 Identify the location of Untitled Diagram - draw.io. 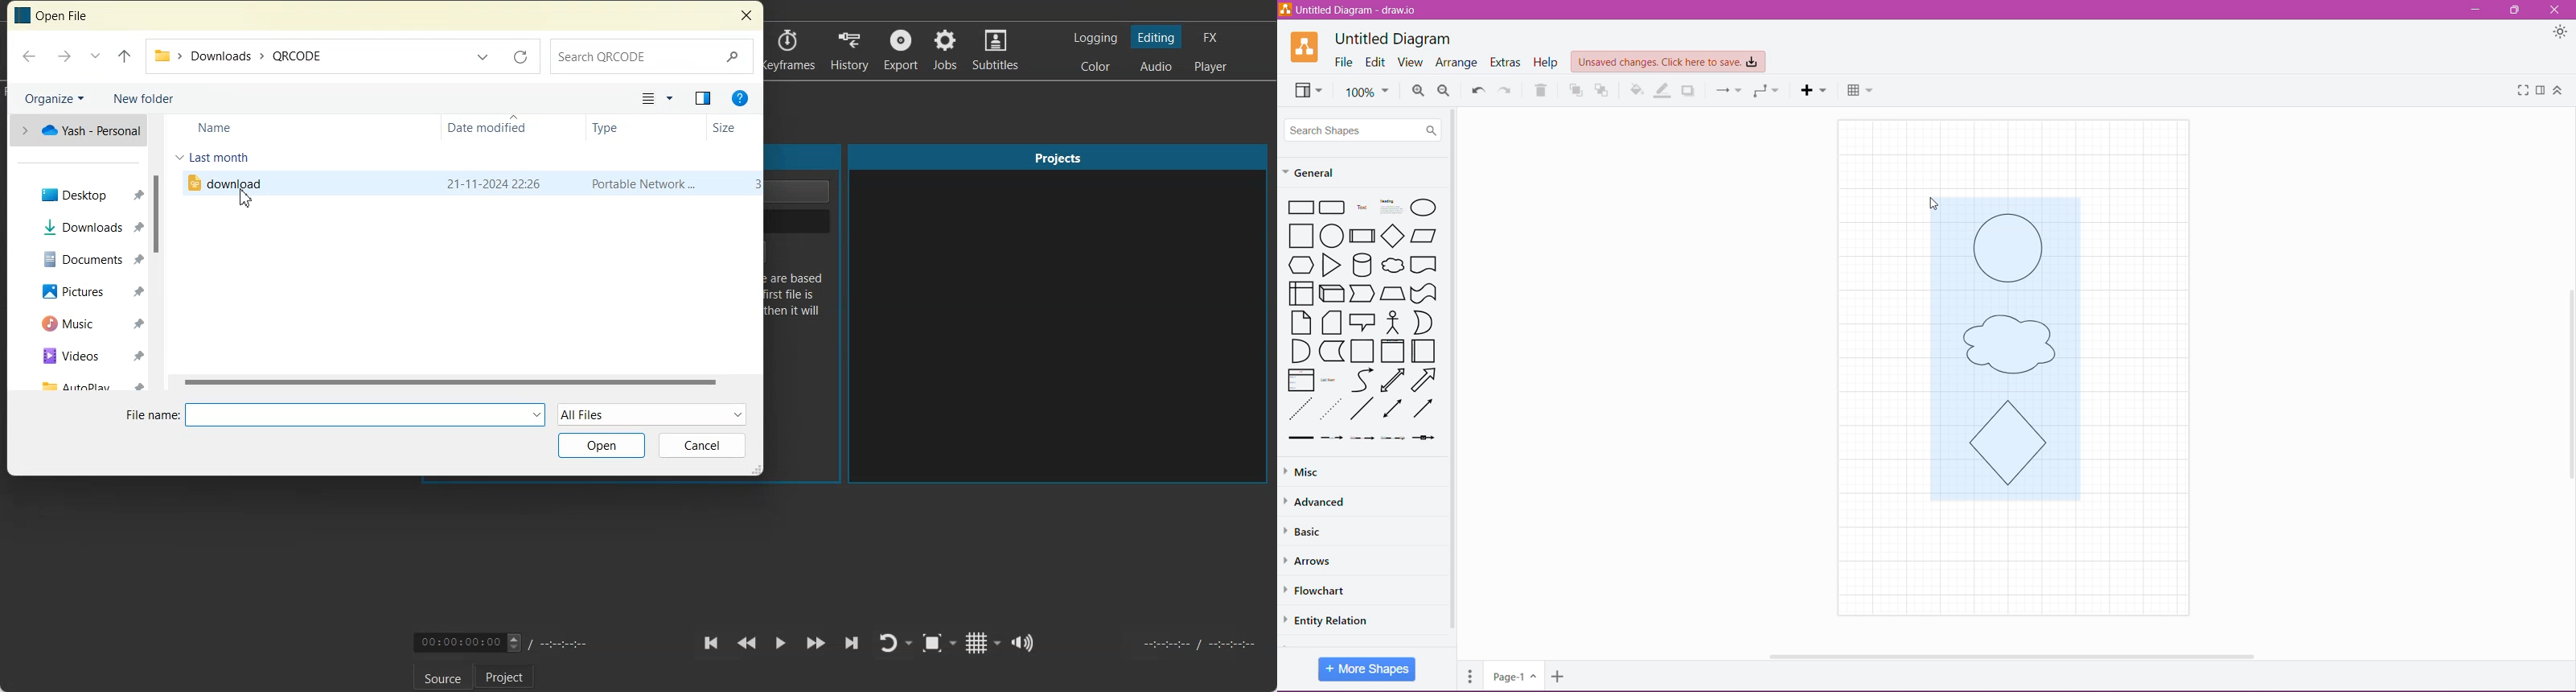
(1353, 12).